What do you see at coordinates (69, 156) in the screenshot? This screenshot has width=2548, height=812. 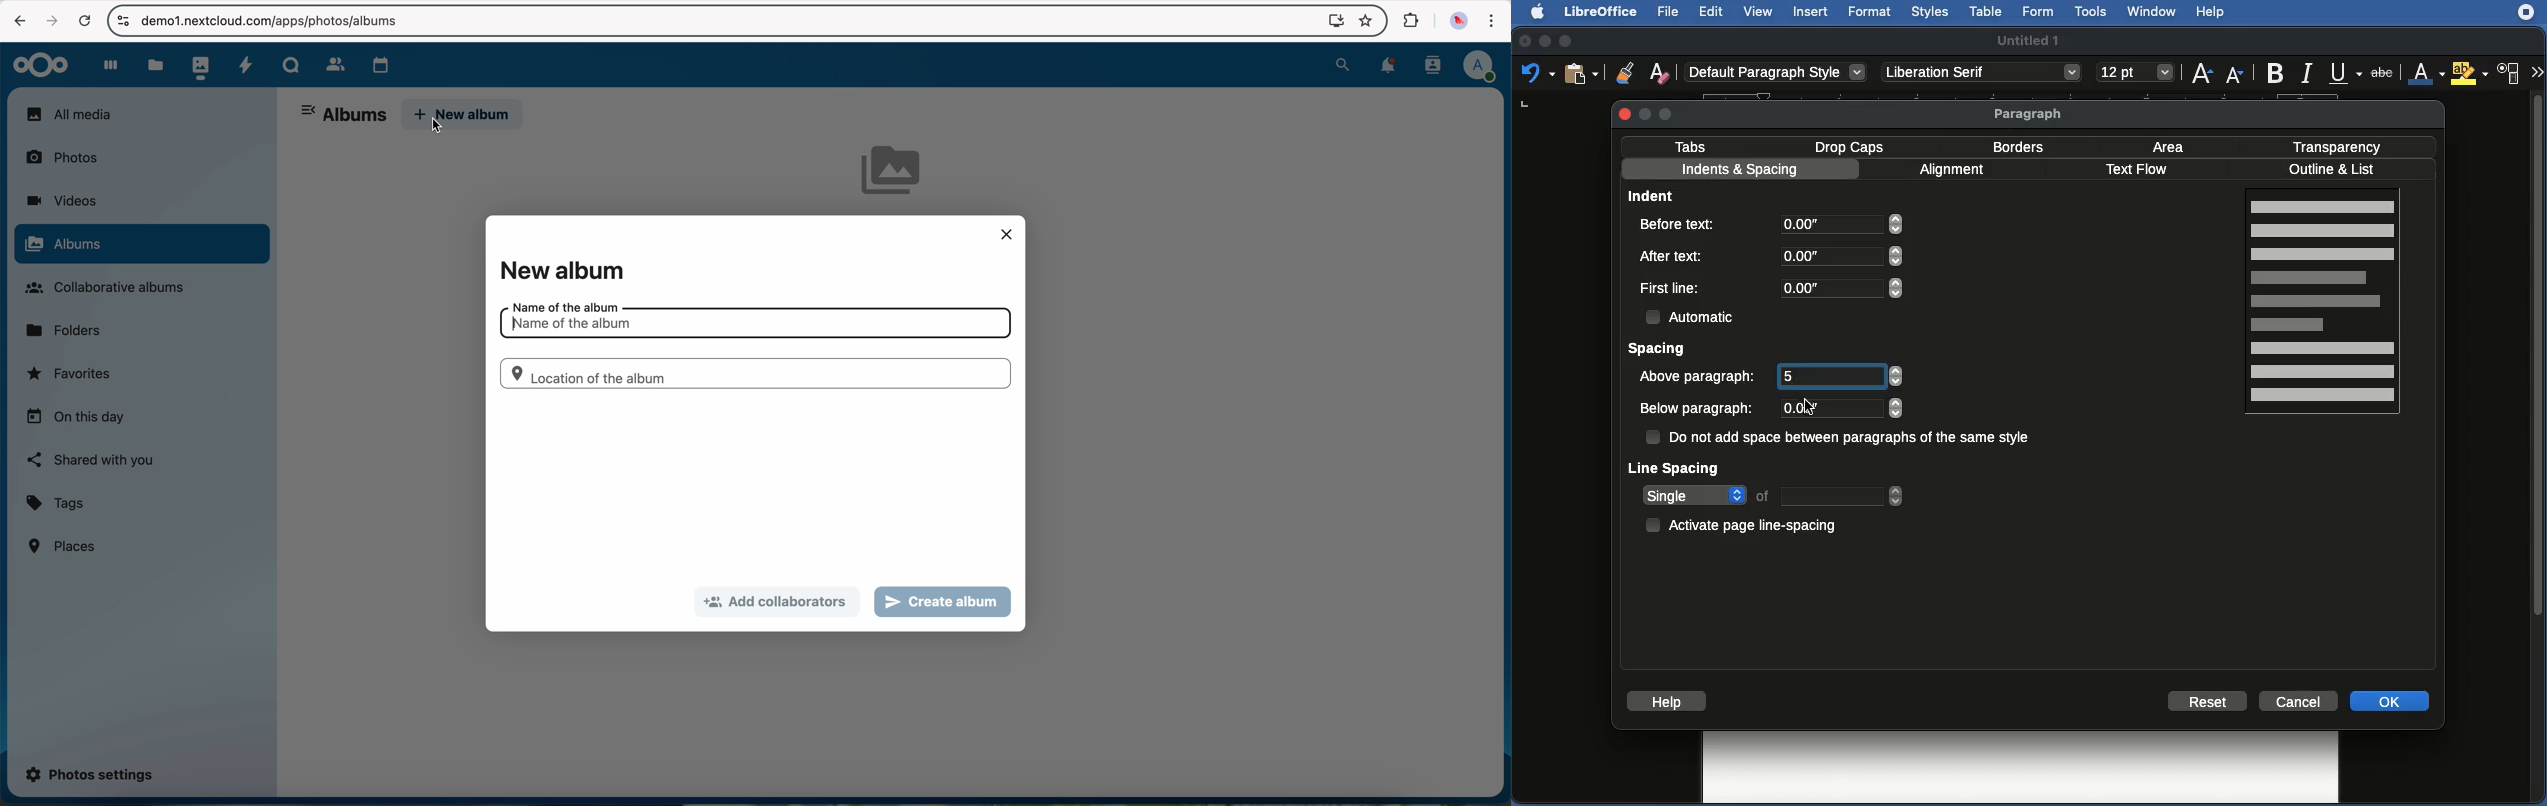 I see `photos` at bounding box center [69, 156].